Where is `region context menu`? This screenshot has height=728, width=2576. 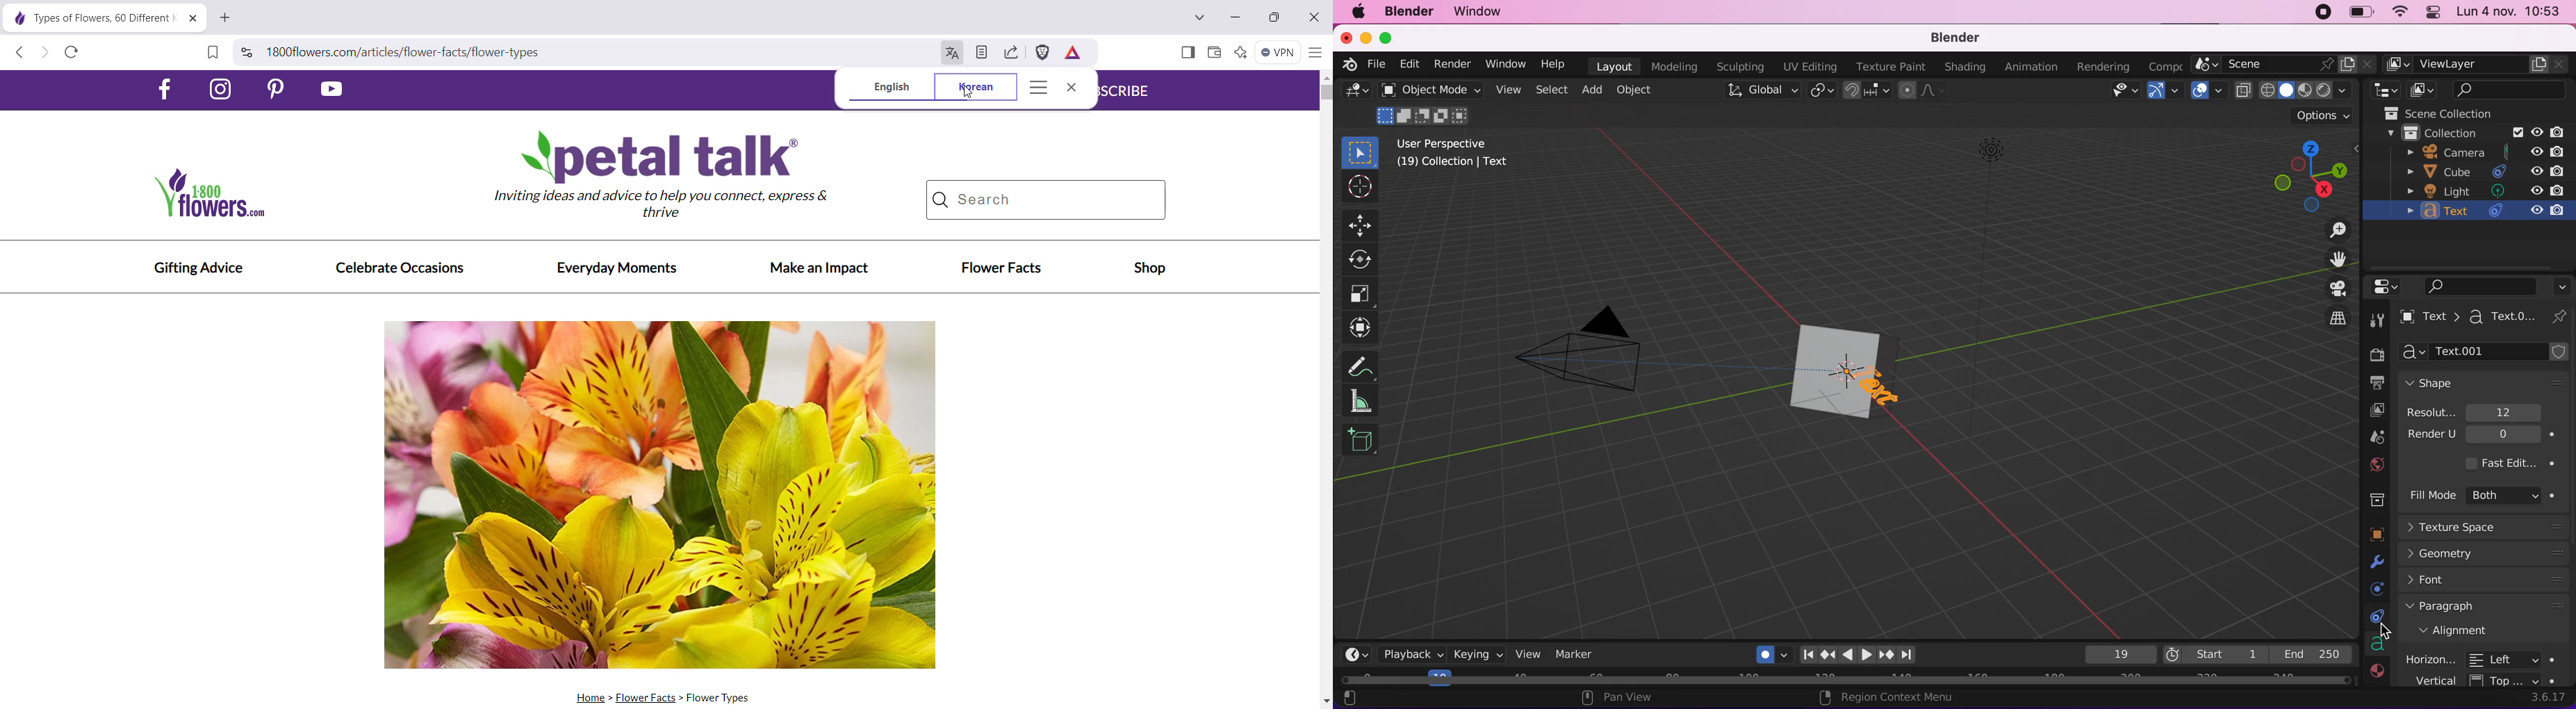
region context menu is located at coordinates (1892, 698).